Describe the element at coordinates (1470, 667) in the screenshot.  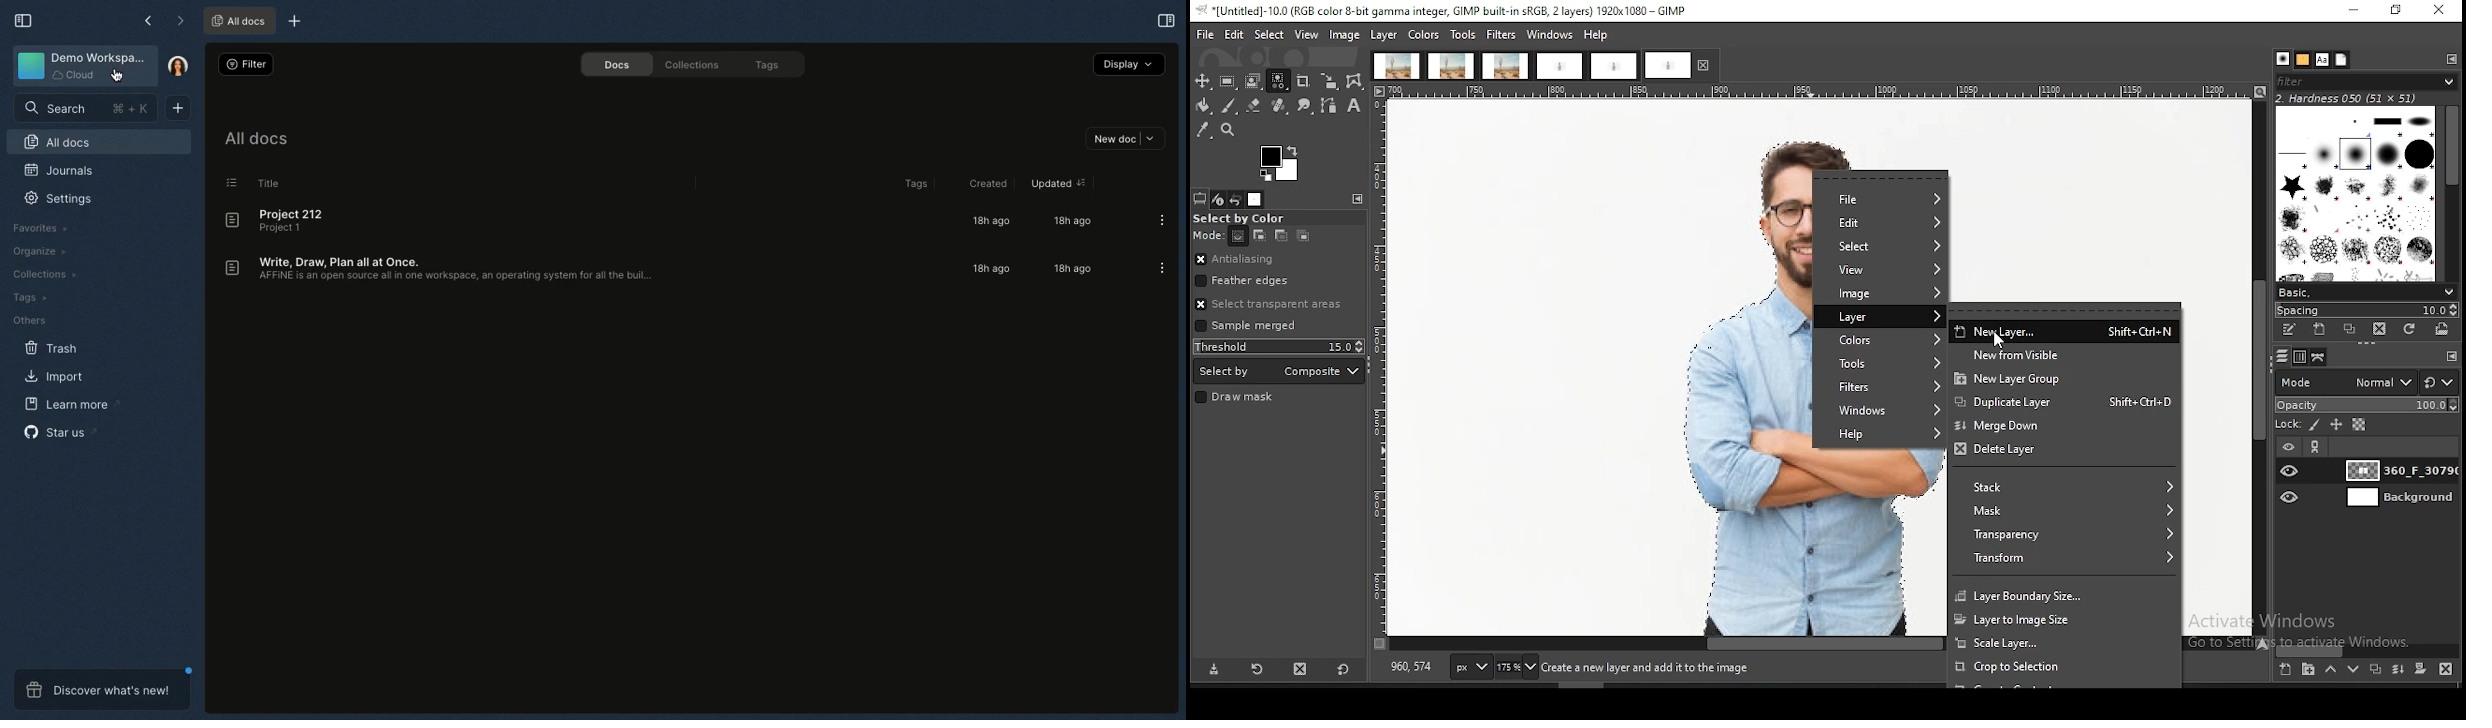
I see `units` at that location.